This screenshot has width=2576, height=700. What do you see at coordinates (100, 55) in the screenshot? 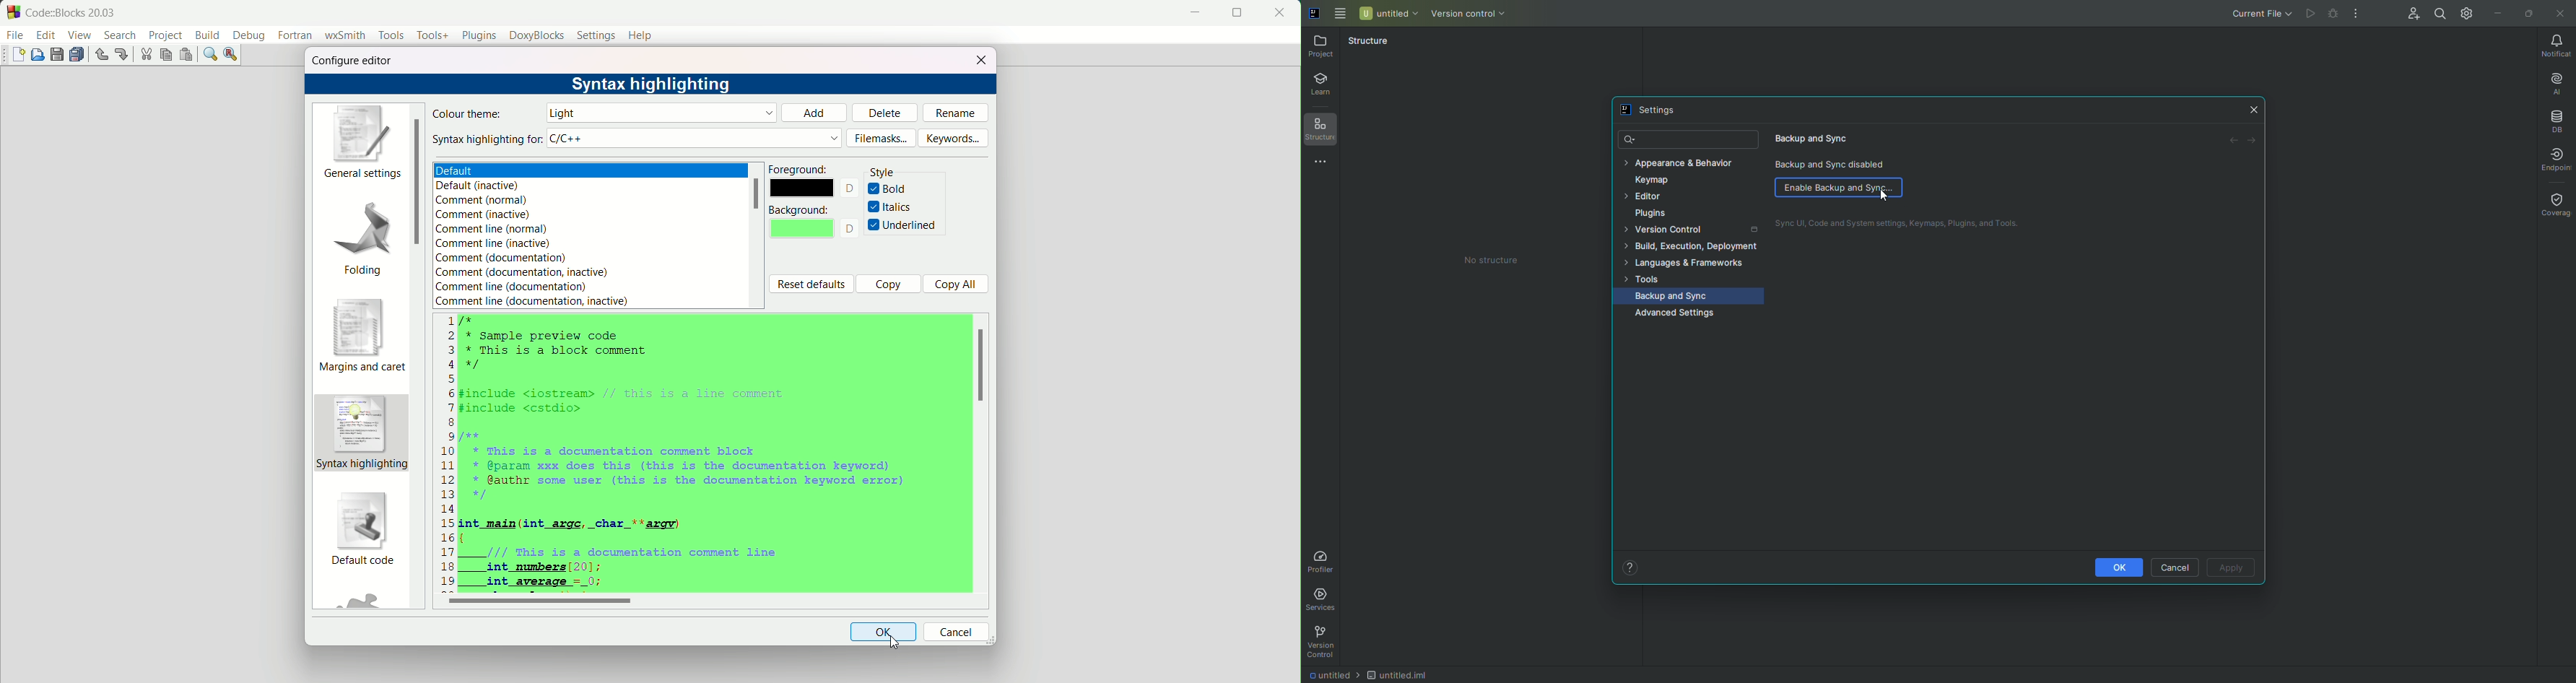
I see `undo` at bounding box center [100, 55].